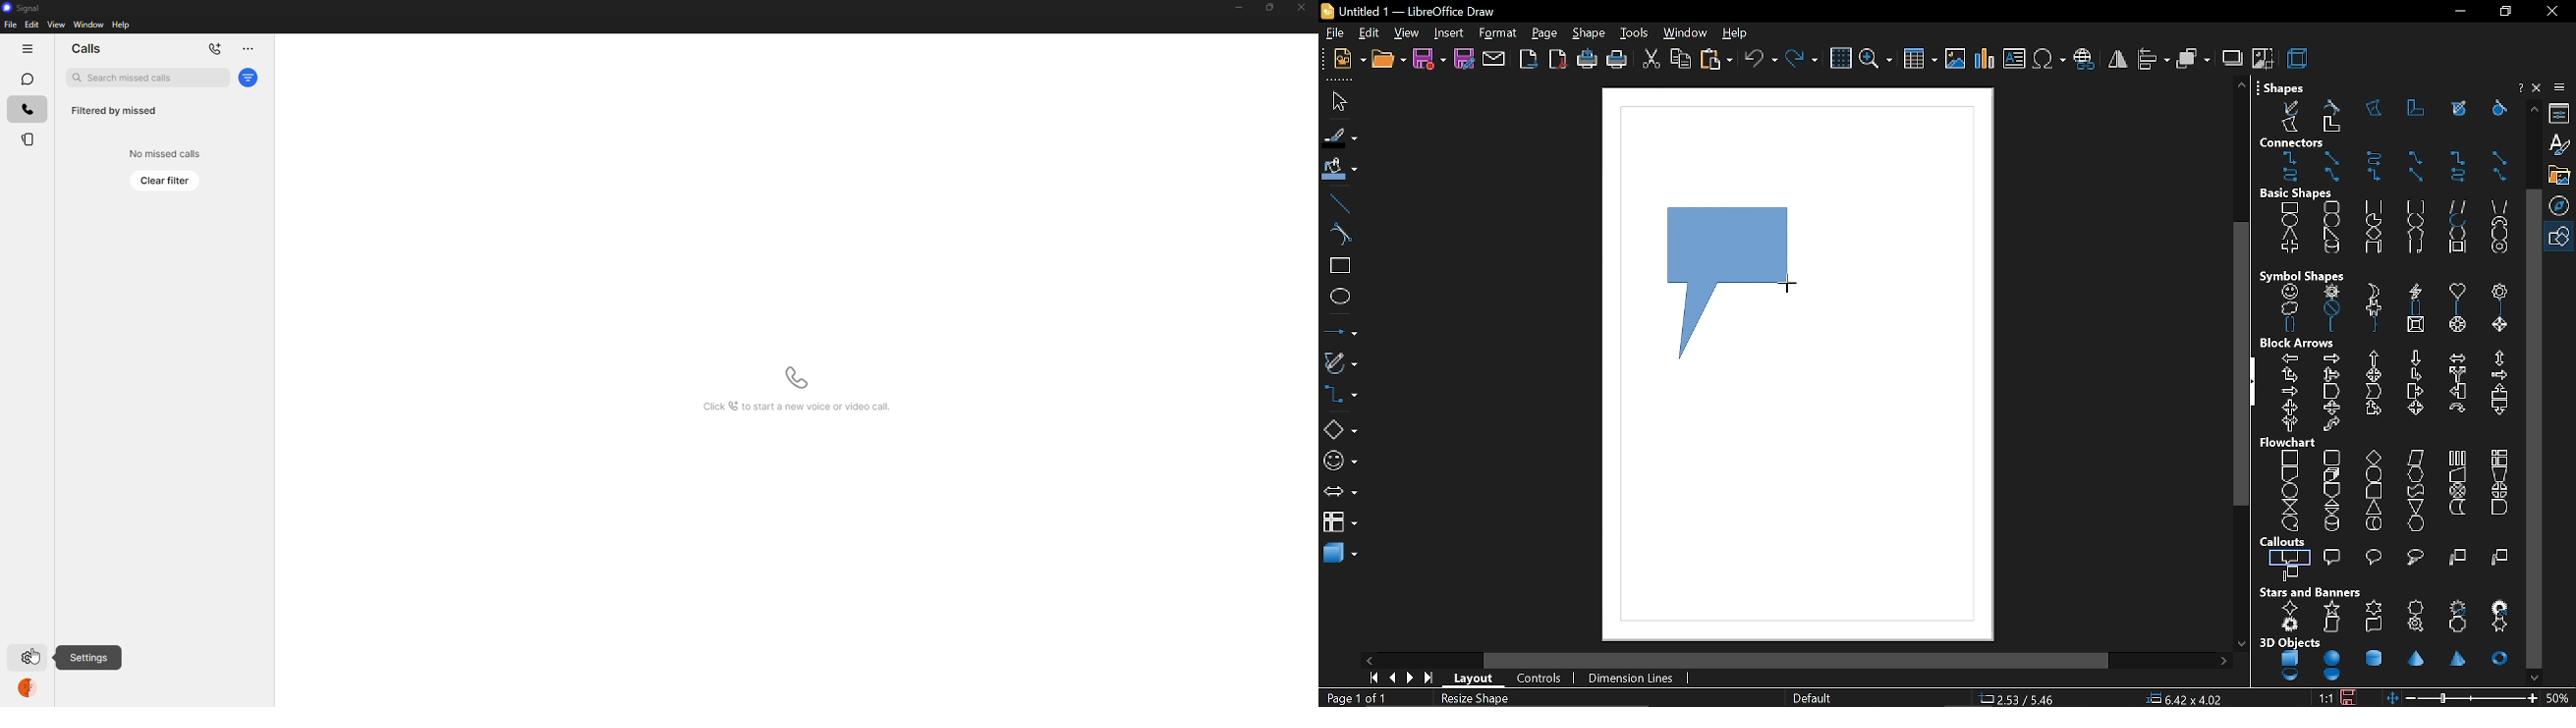 This screenshot has width=2576, height=728. What do you see at coordinates (2291, 457) in the screenshot?
I see `process` at bounding box center [2291, 457].